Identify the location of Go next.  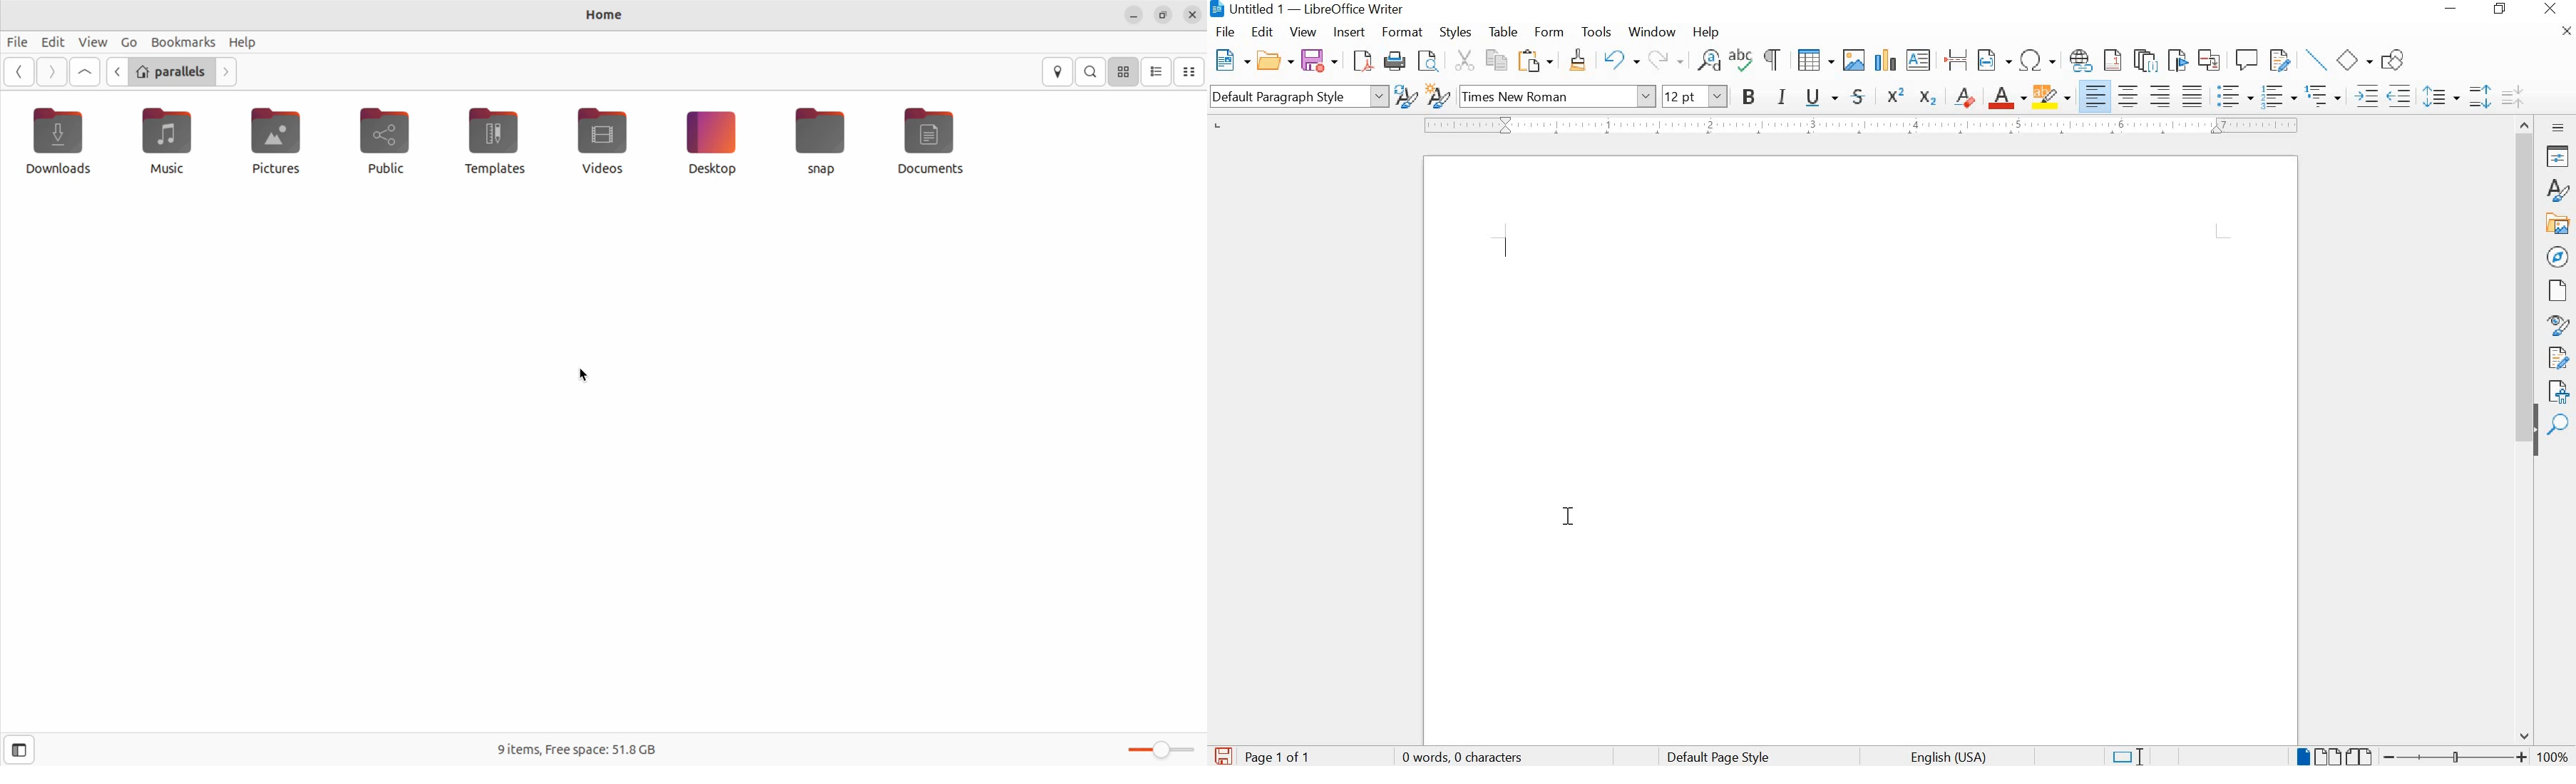
(228, 73).